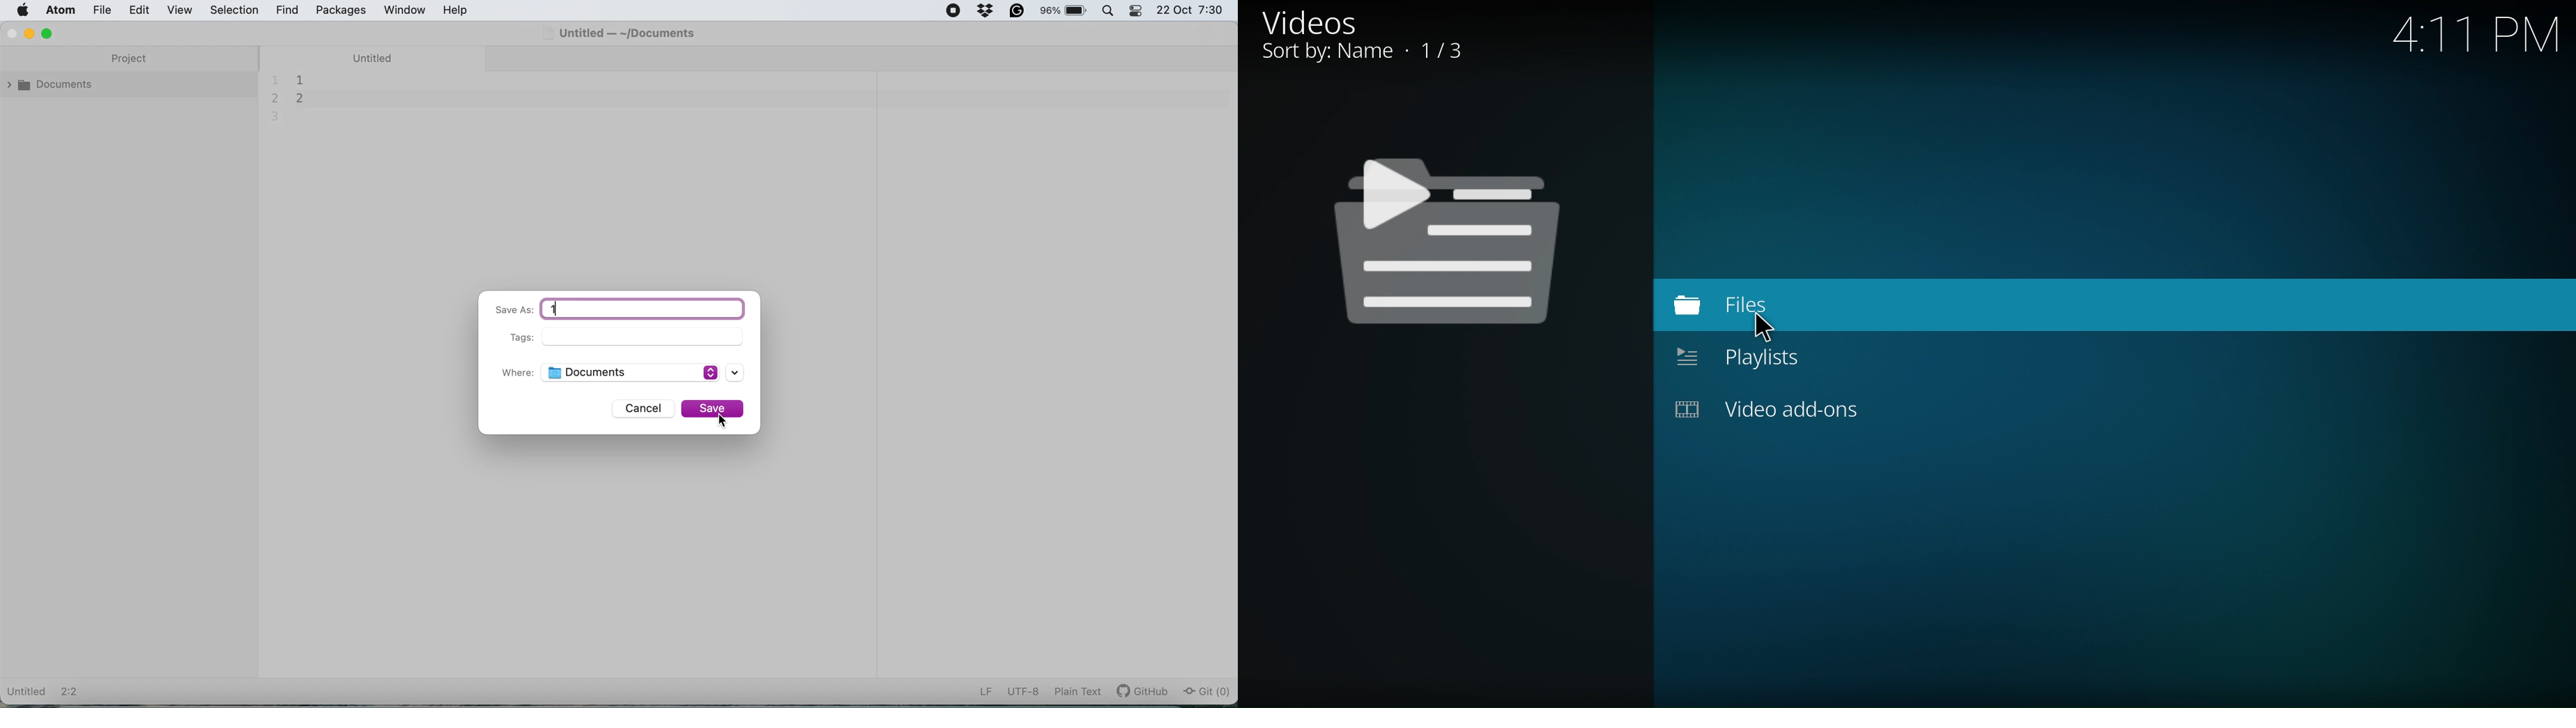 The width and height of the screenshot is (2576, 728). Describe the element at coordinates (724, 421) in the screenshot. I see `cursor` at that location.